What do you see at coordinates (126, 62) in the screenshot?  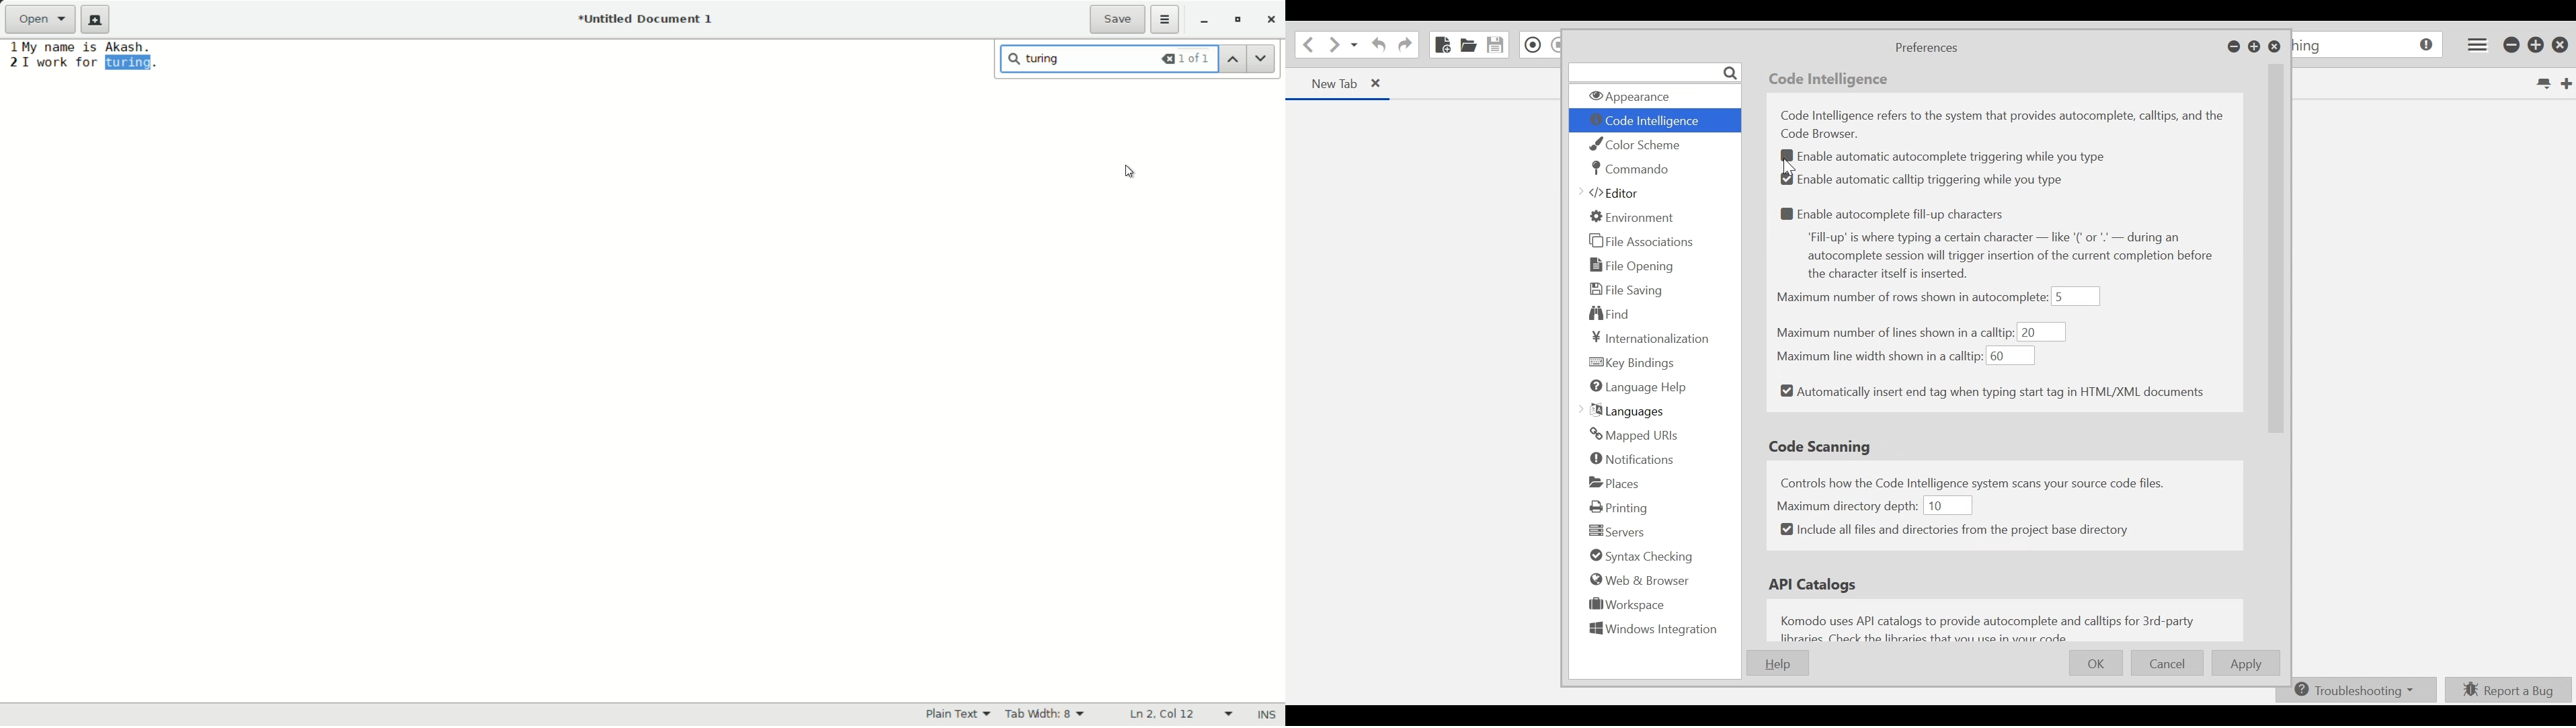 I see `found word "turing"` at bounding box center [126, 62].